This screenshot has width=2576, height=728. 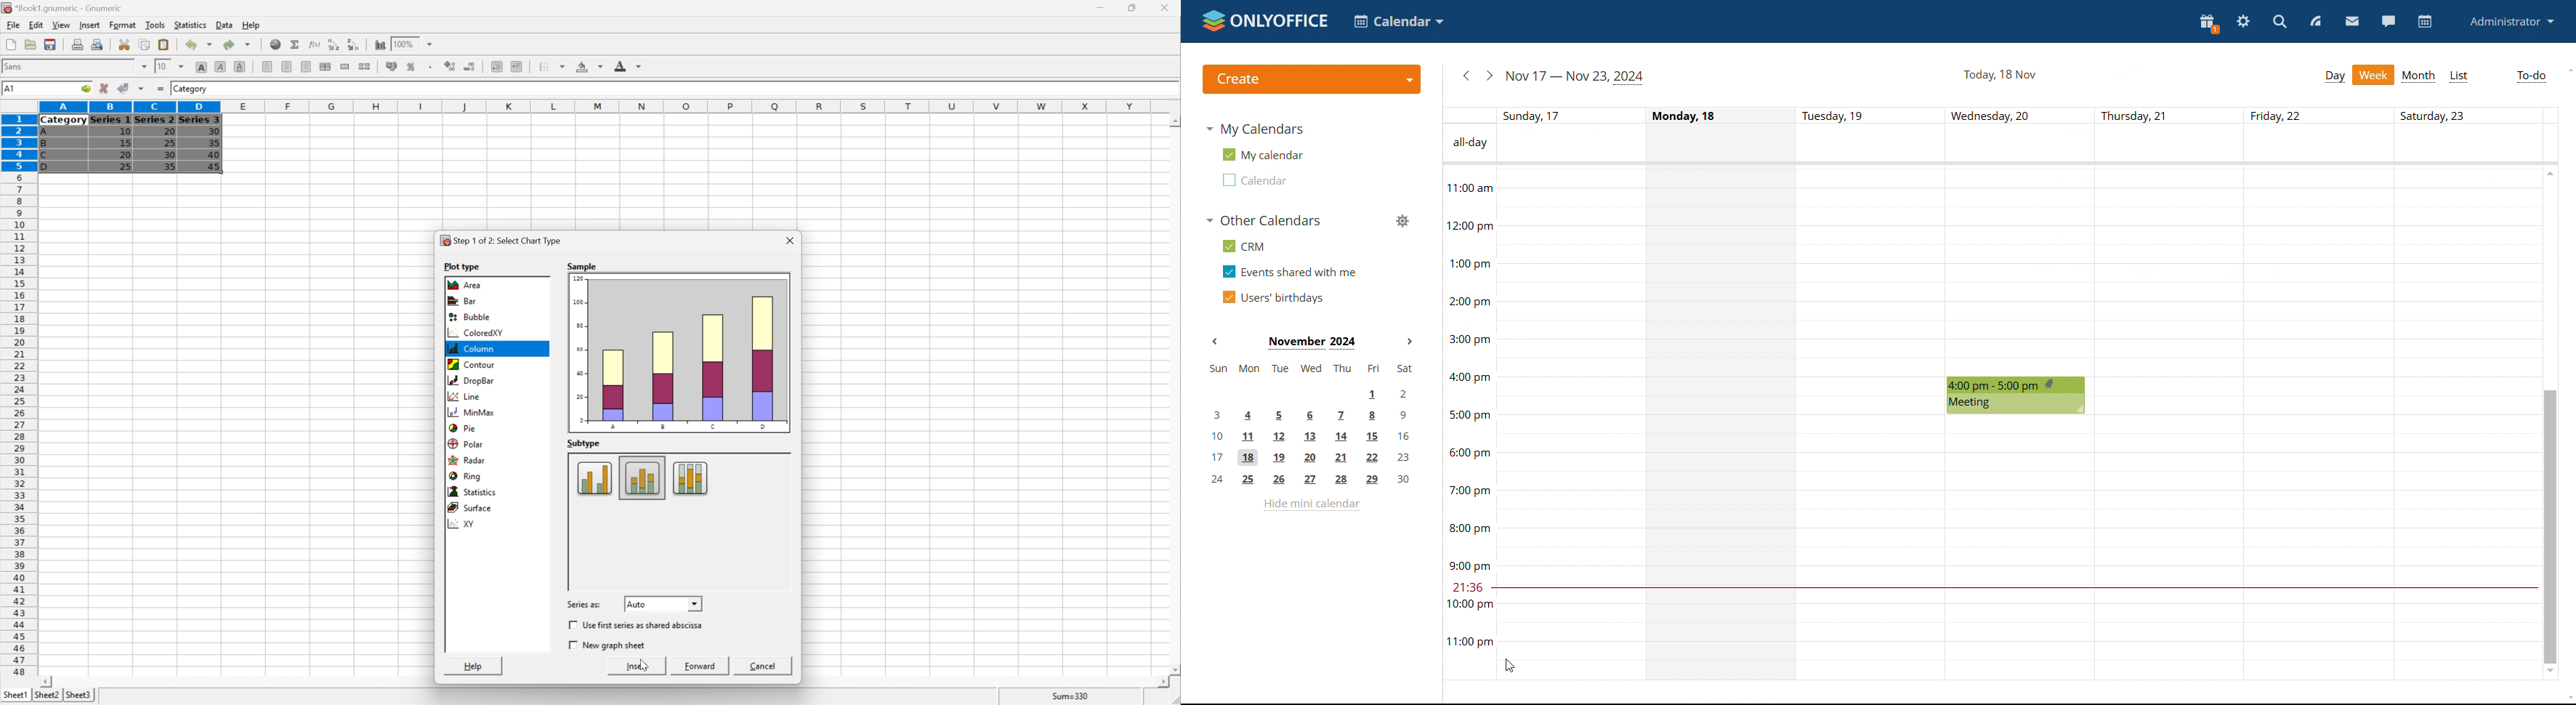 I want to click on Insert, so click(x=639, y=667).